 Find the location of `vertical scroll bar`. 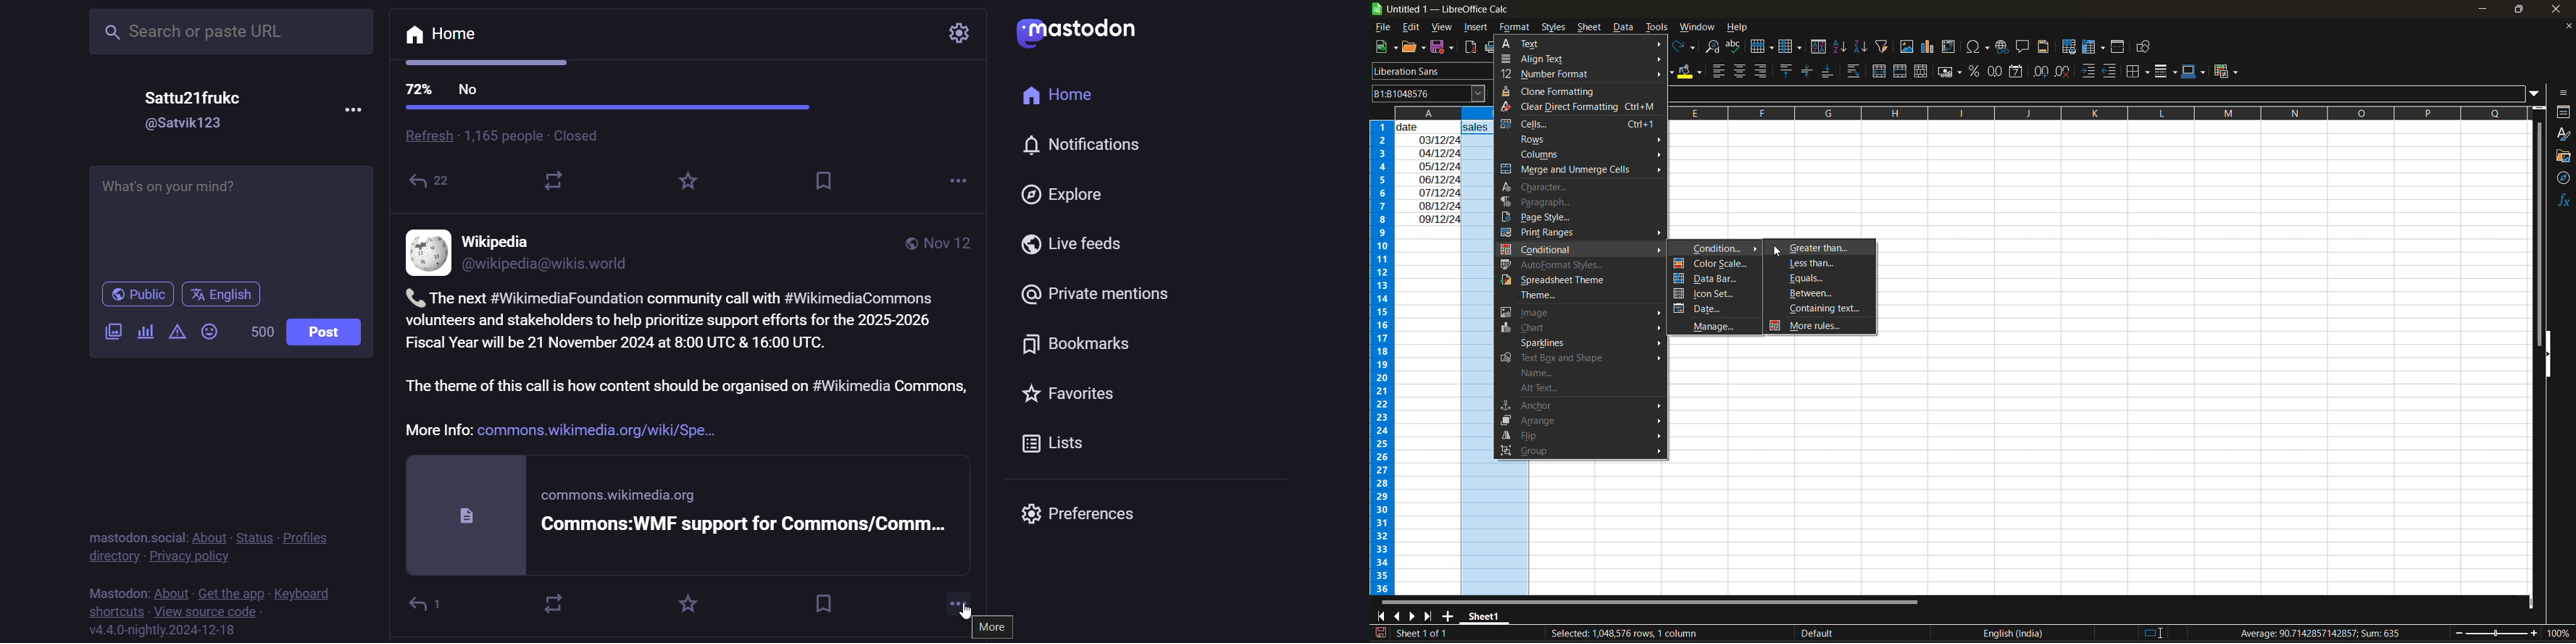

vertical scroll bar is located at coordinates (2539, 222).